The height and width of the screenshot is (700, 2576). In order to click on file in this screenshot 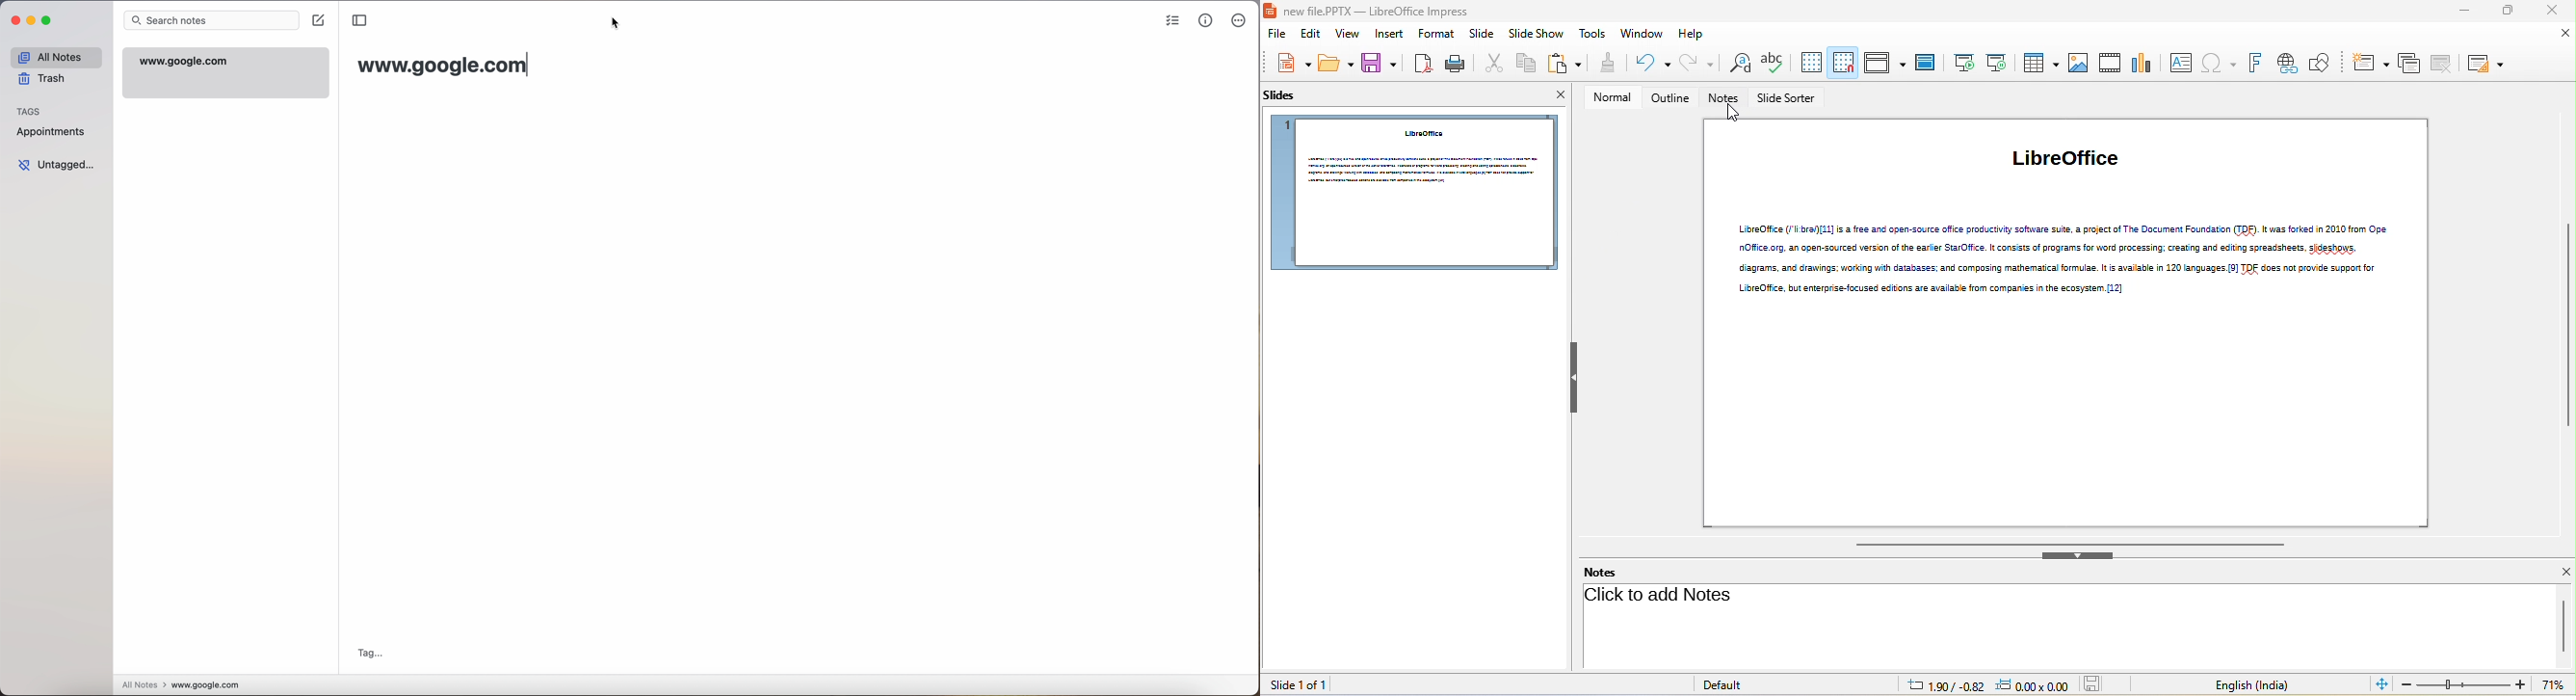, I will do `click(1274, 35)`.